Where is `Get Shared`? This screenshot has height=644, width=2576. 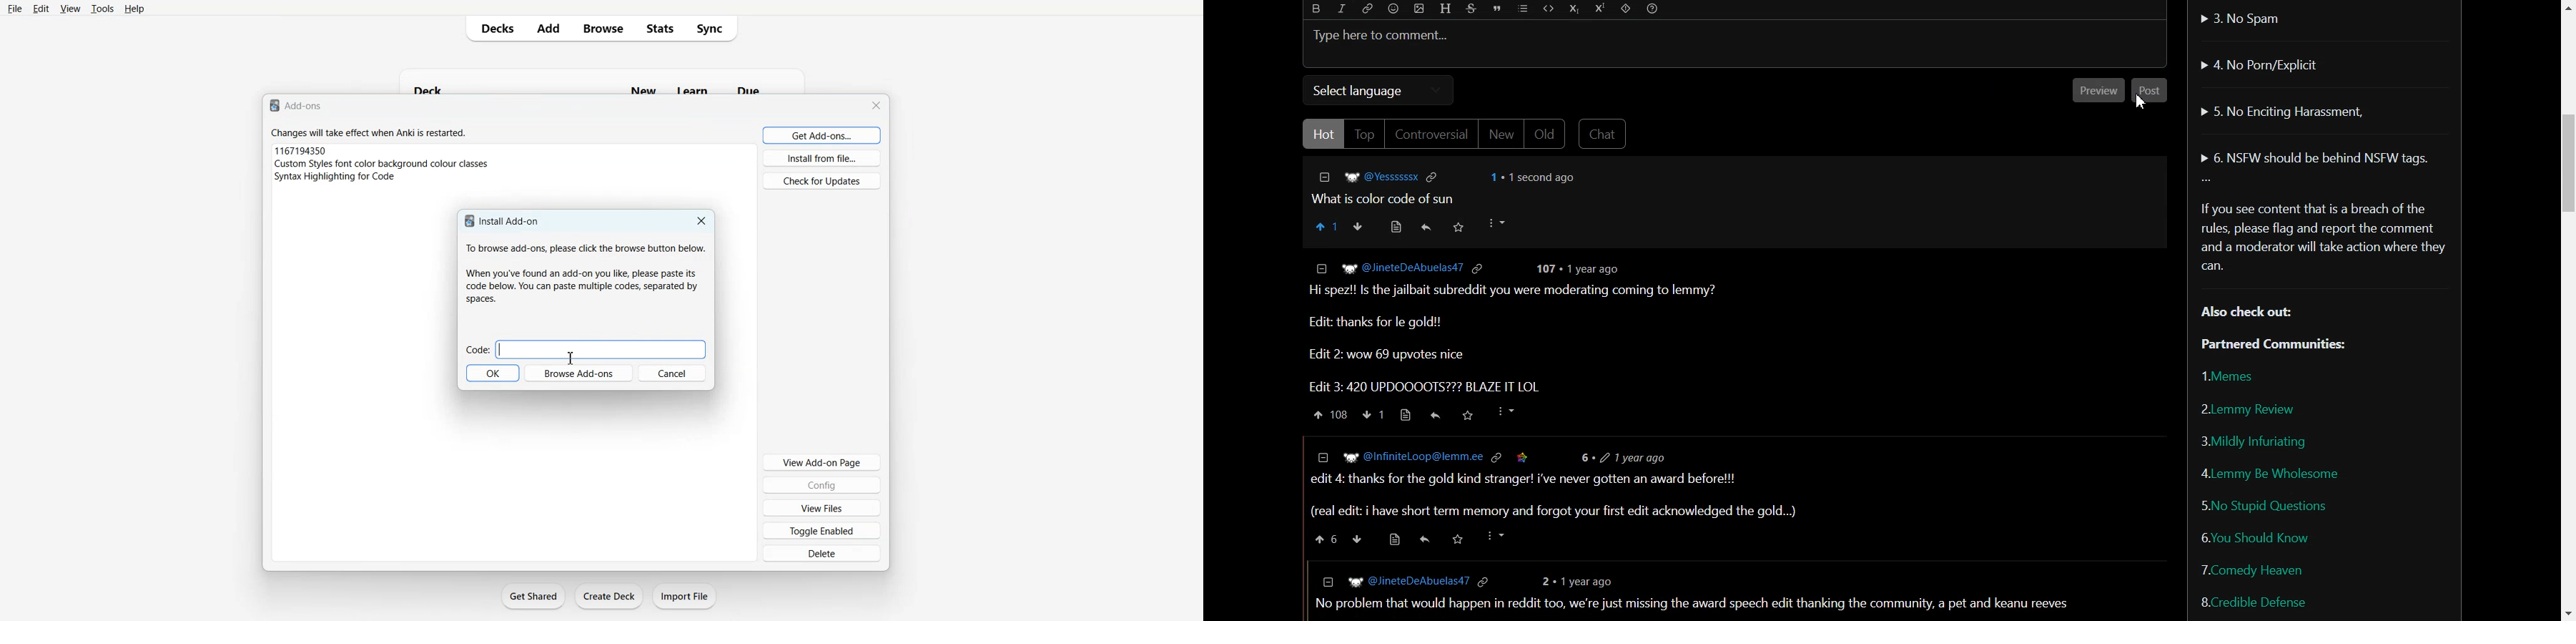
Get Shared is located at coordinates (533, 596).